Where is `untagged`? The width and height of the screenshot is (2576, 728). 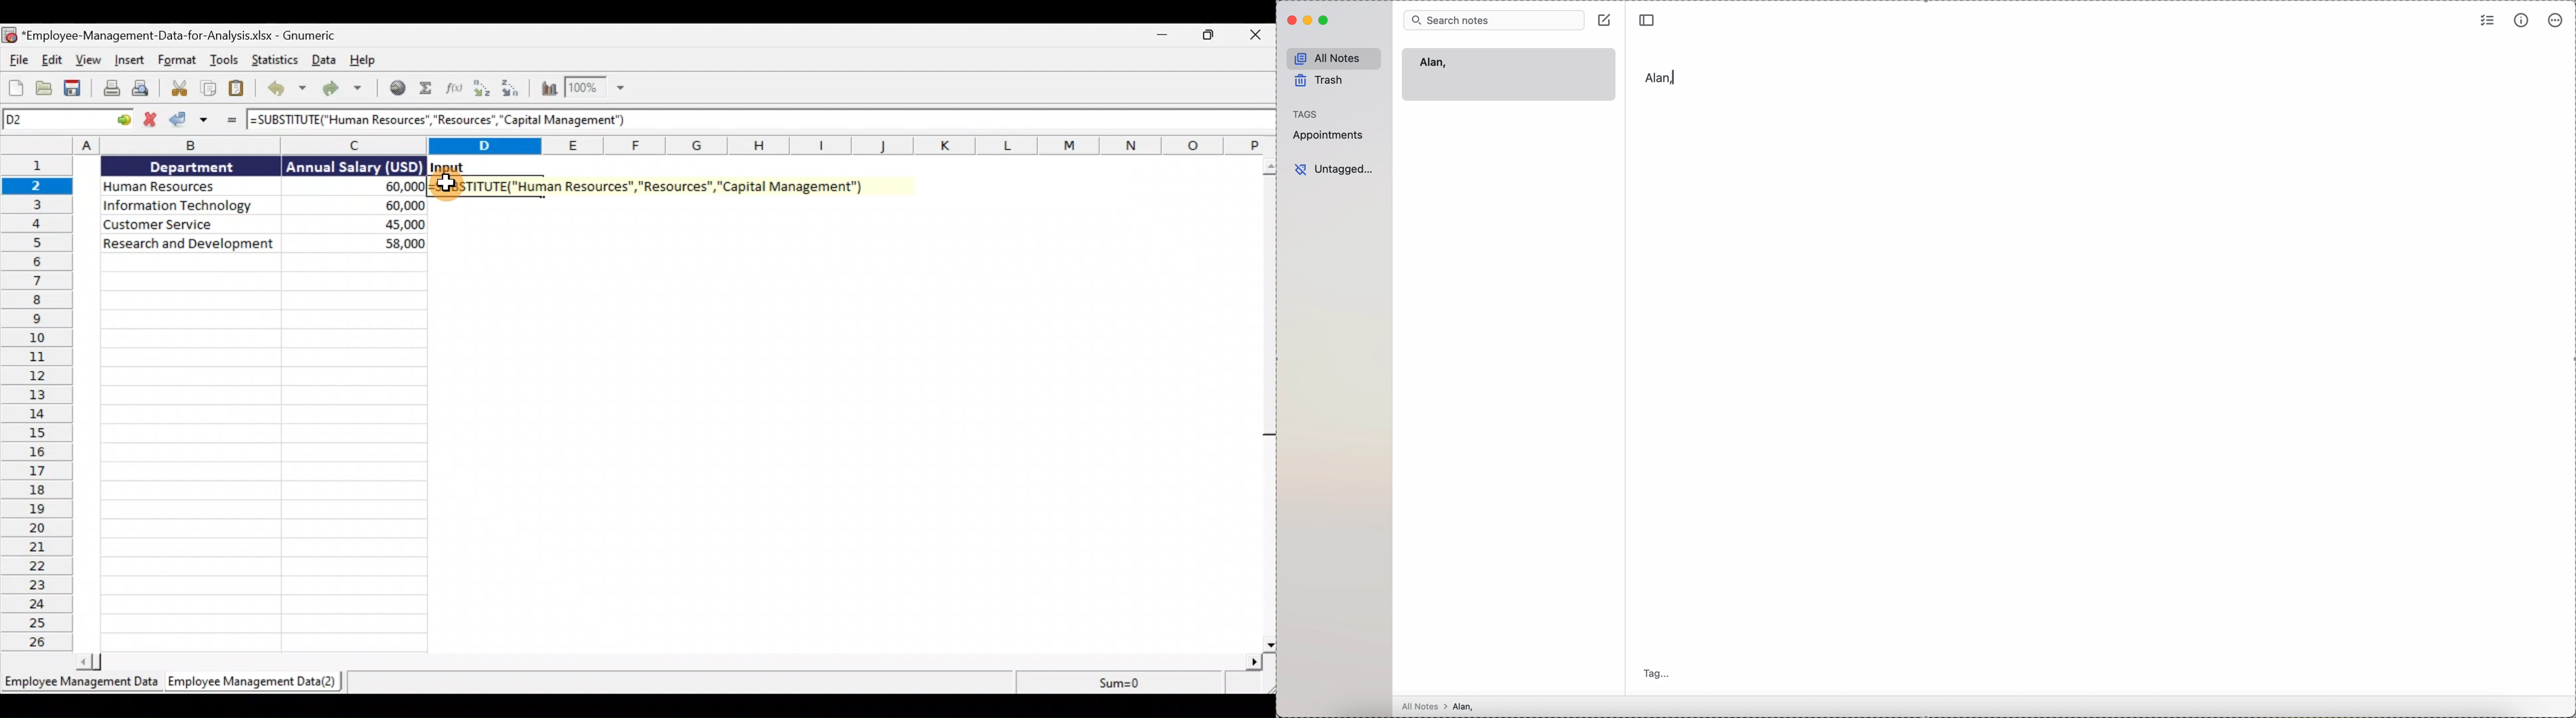 untagged is located at coordinates (1334, 170).